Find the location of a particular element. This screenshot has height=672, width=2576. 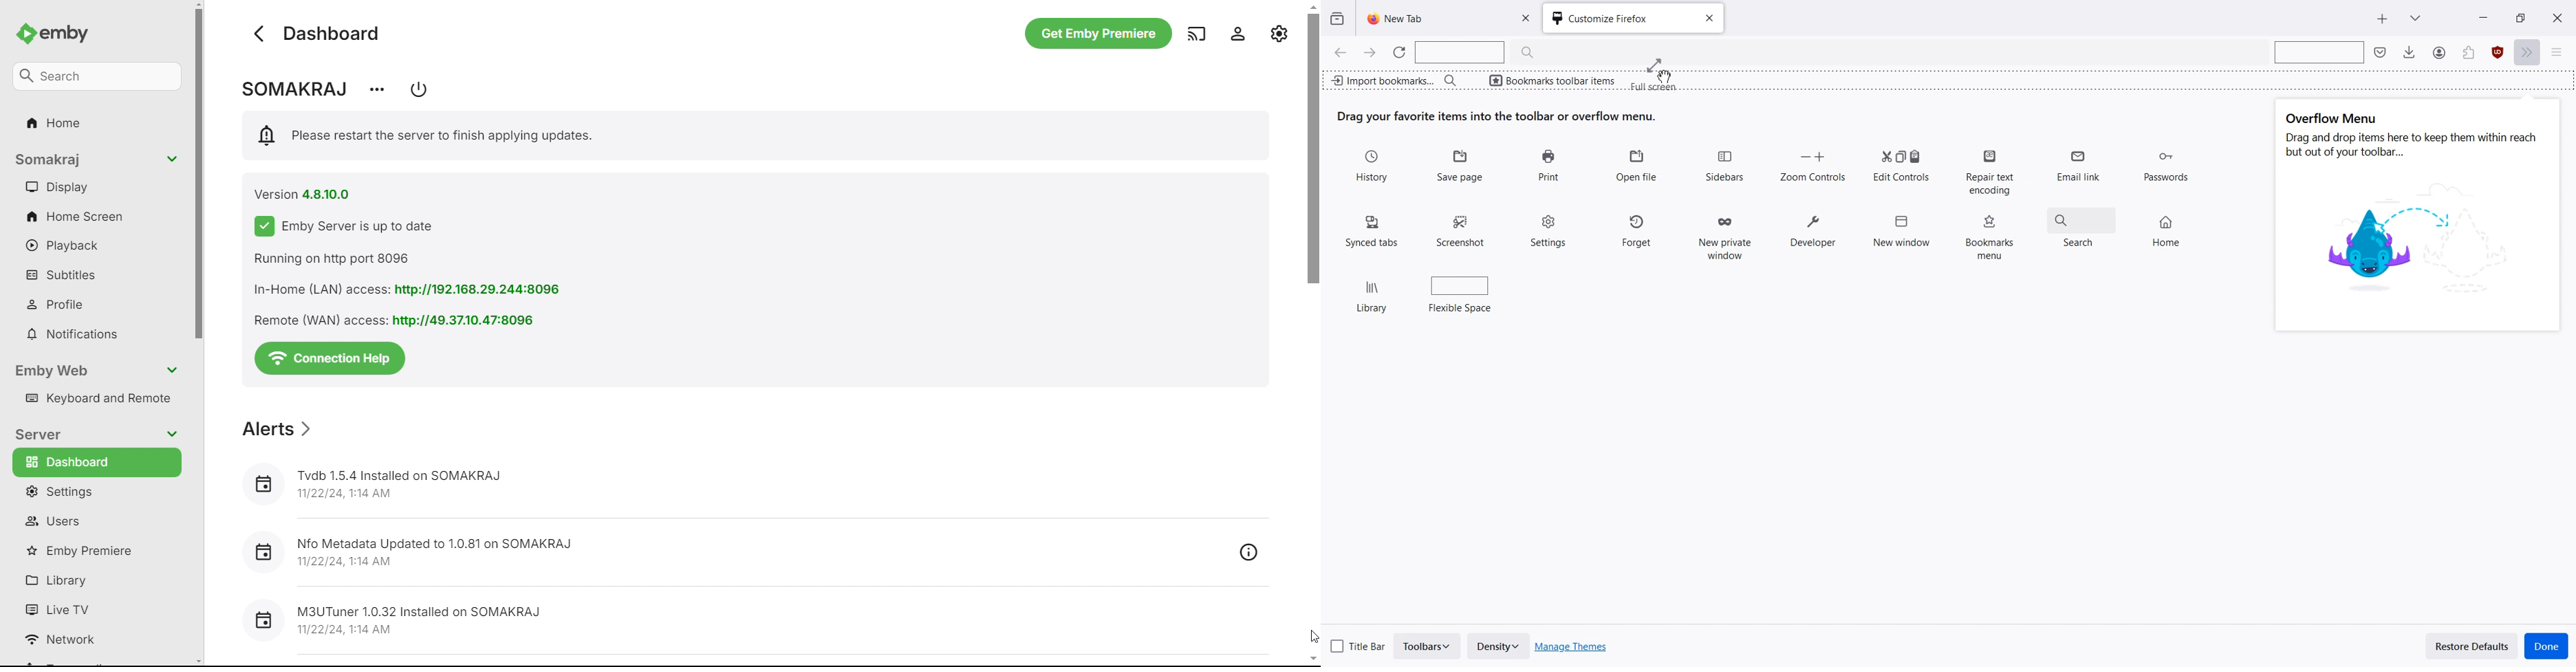

emby is located at coordinates (67, 33).